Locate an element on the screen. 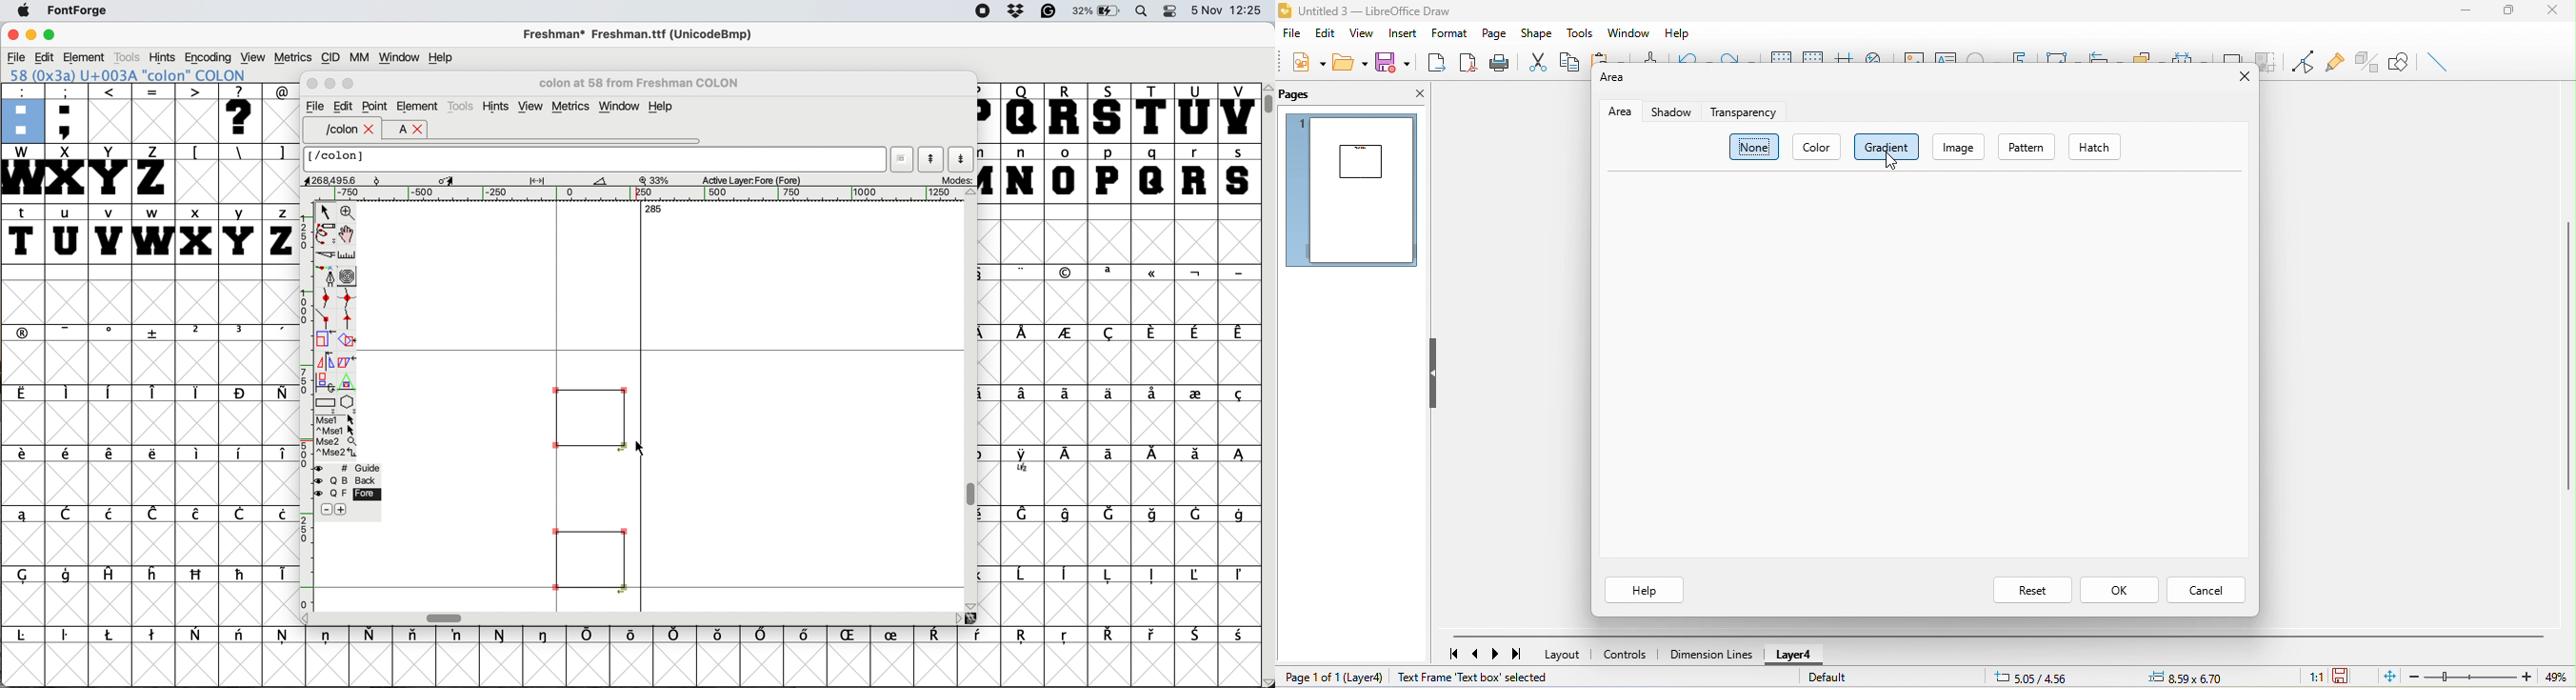 The height and width of the screenshot is (700, 2576). layer 4 is located at coordinates (1368, 678).